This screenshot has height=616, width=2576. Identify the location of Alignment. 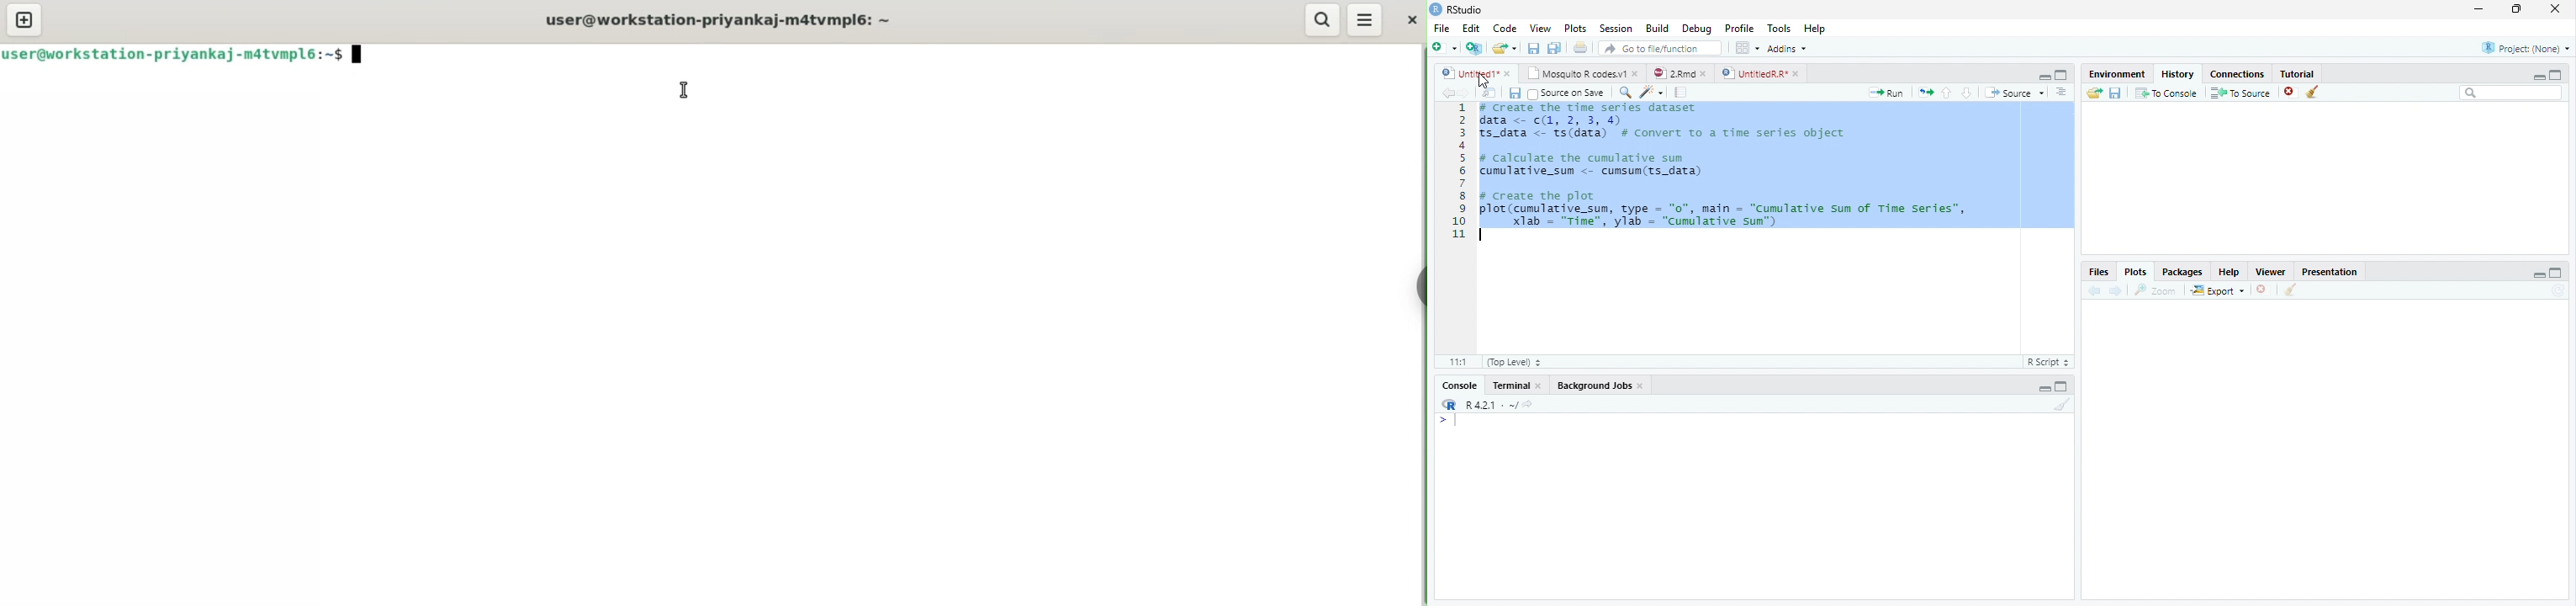
(2061, 93).